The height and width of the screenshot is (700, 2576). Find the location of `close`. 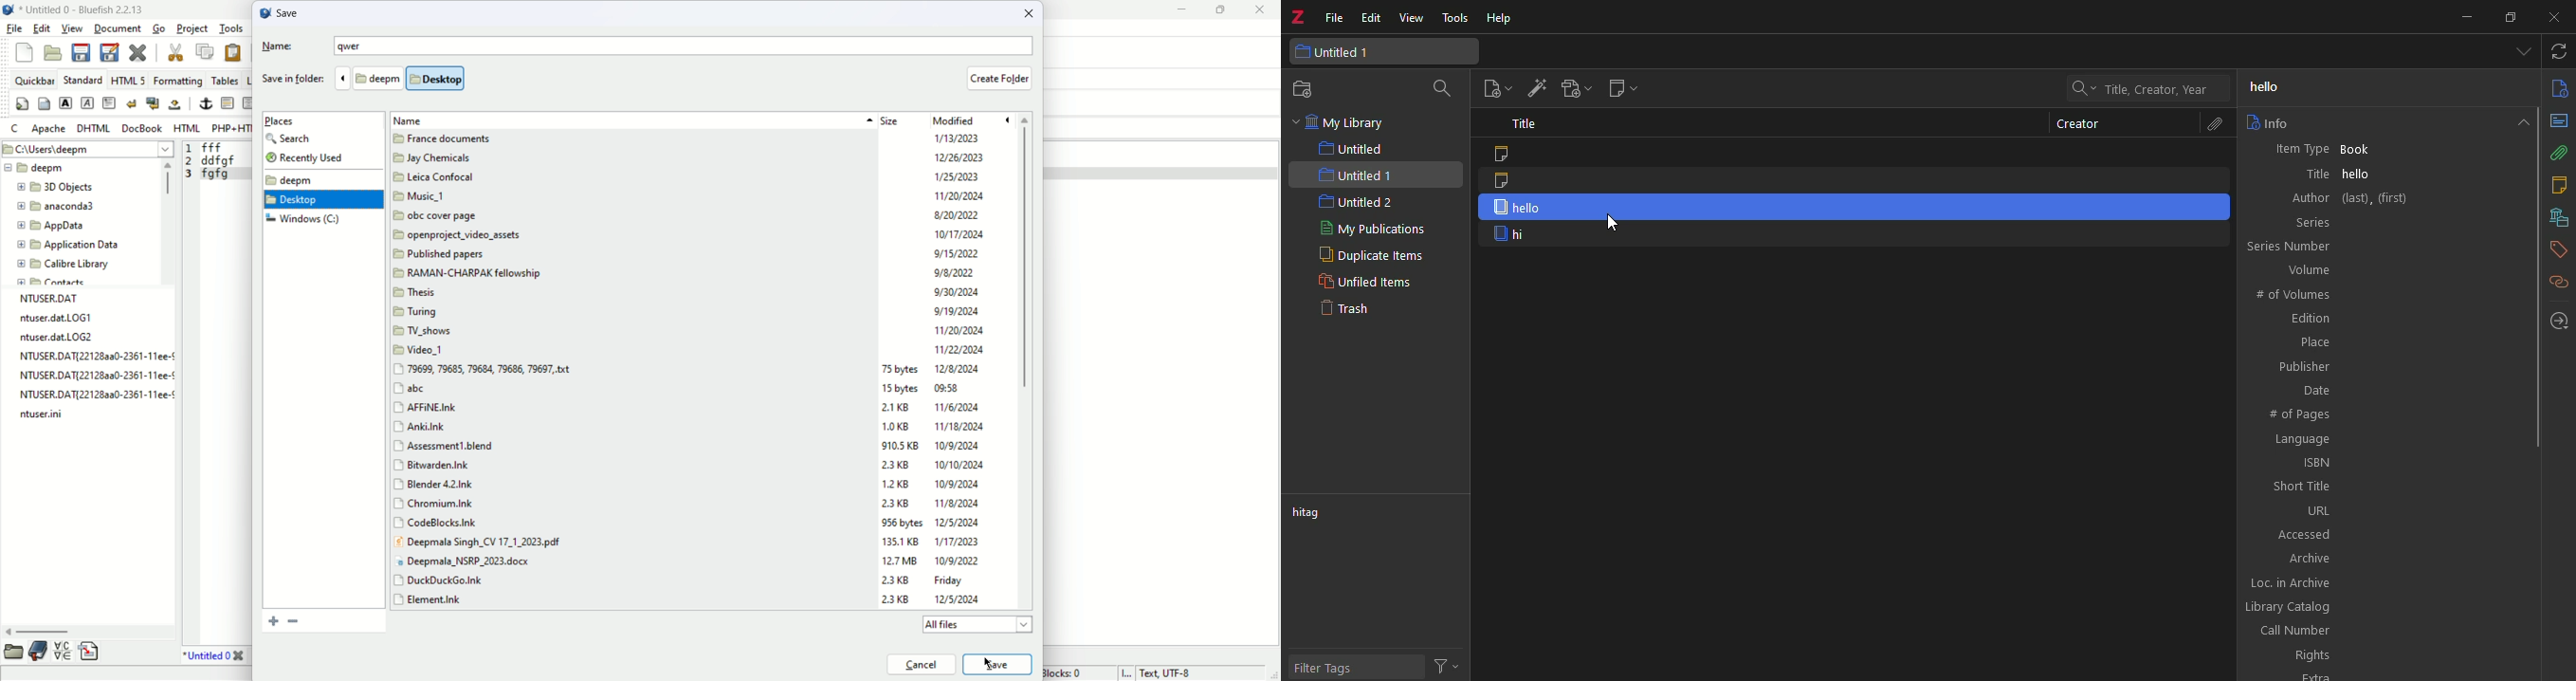

close is located at coordinates (1262, 11).